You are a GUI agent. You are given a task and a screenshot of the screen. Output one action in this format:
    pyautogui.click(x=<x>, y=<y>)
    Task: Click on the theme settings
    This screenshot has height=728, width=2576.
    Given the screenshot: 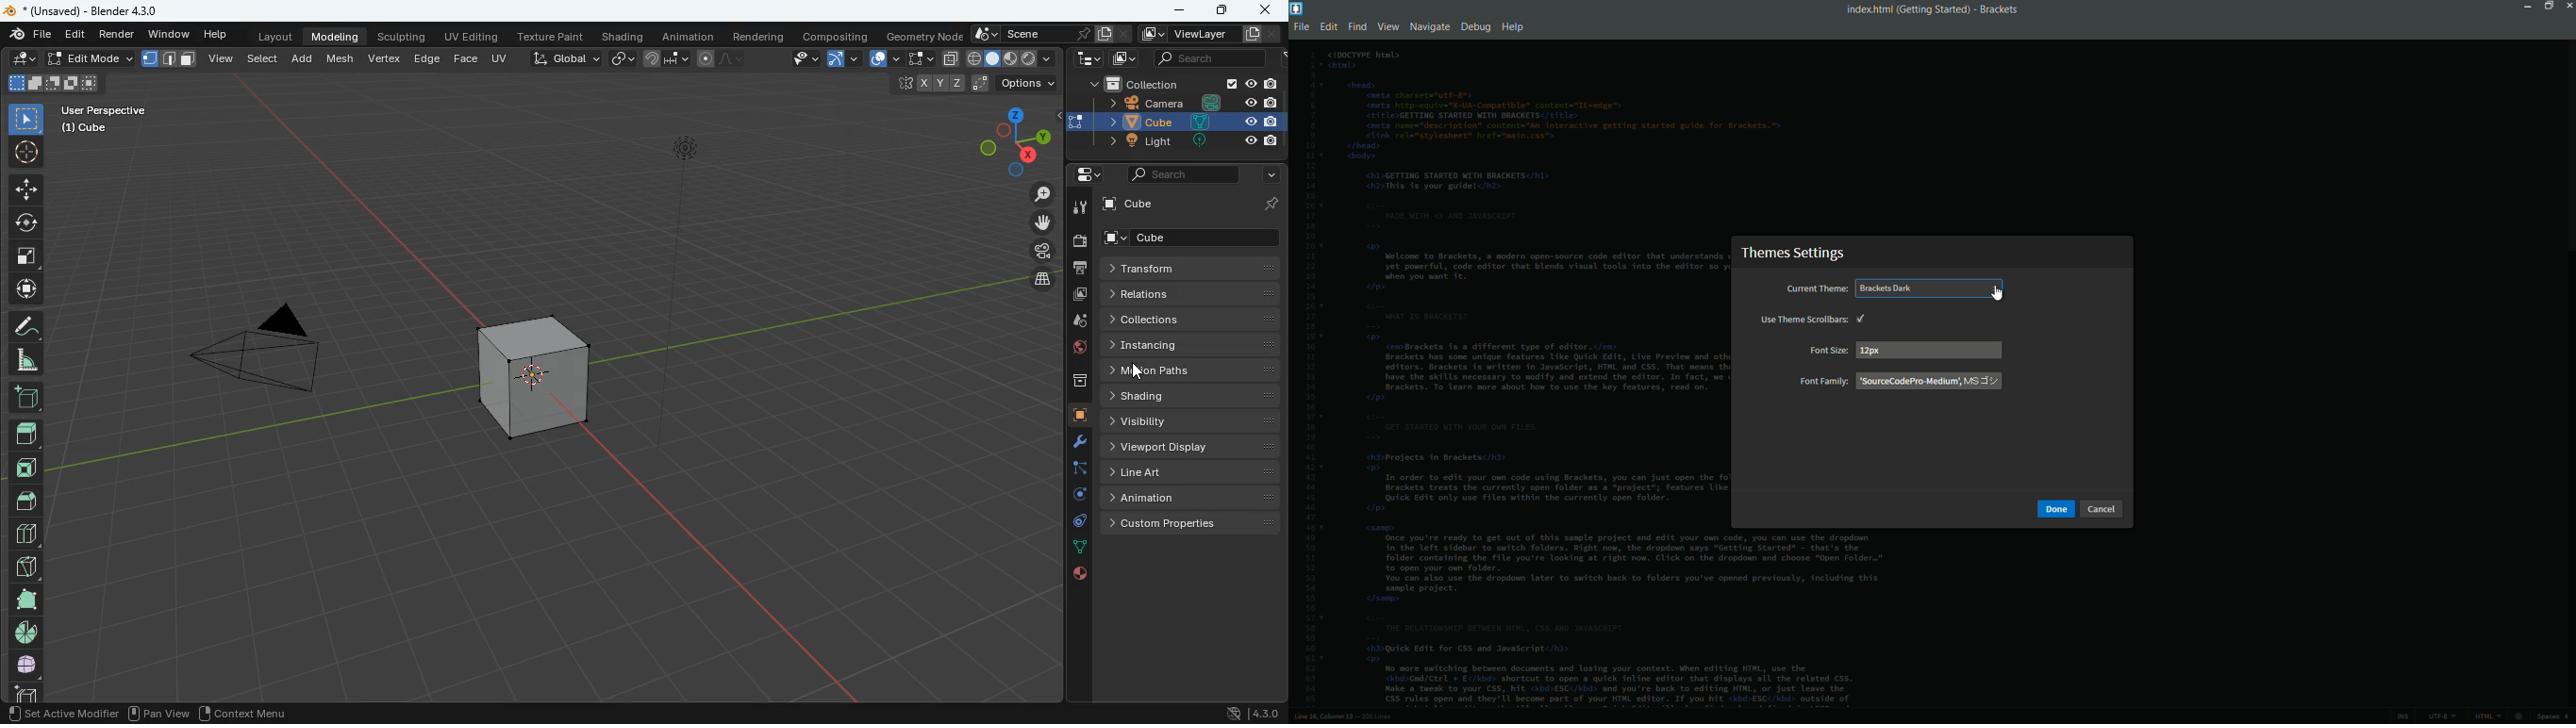 What is the action you would take?
    pyautogui.click(x=1791, y=253)
    